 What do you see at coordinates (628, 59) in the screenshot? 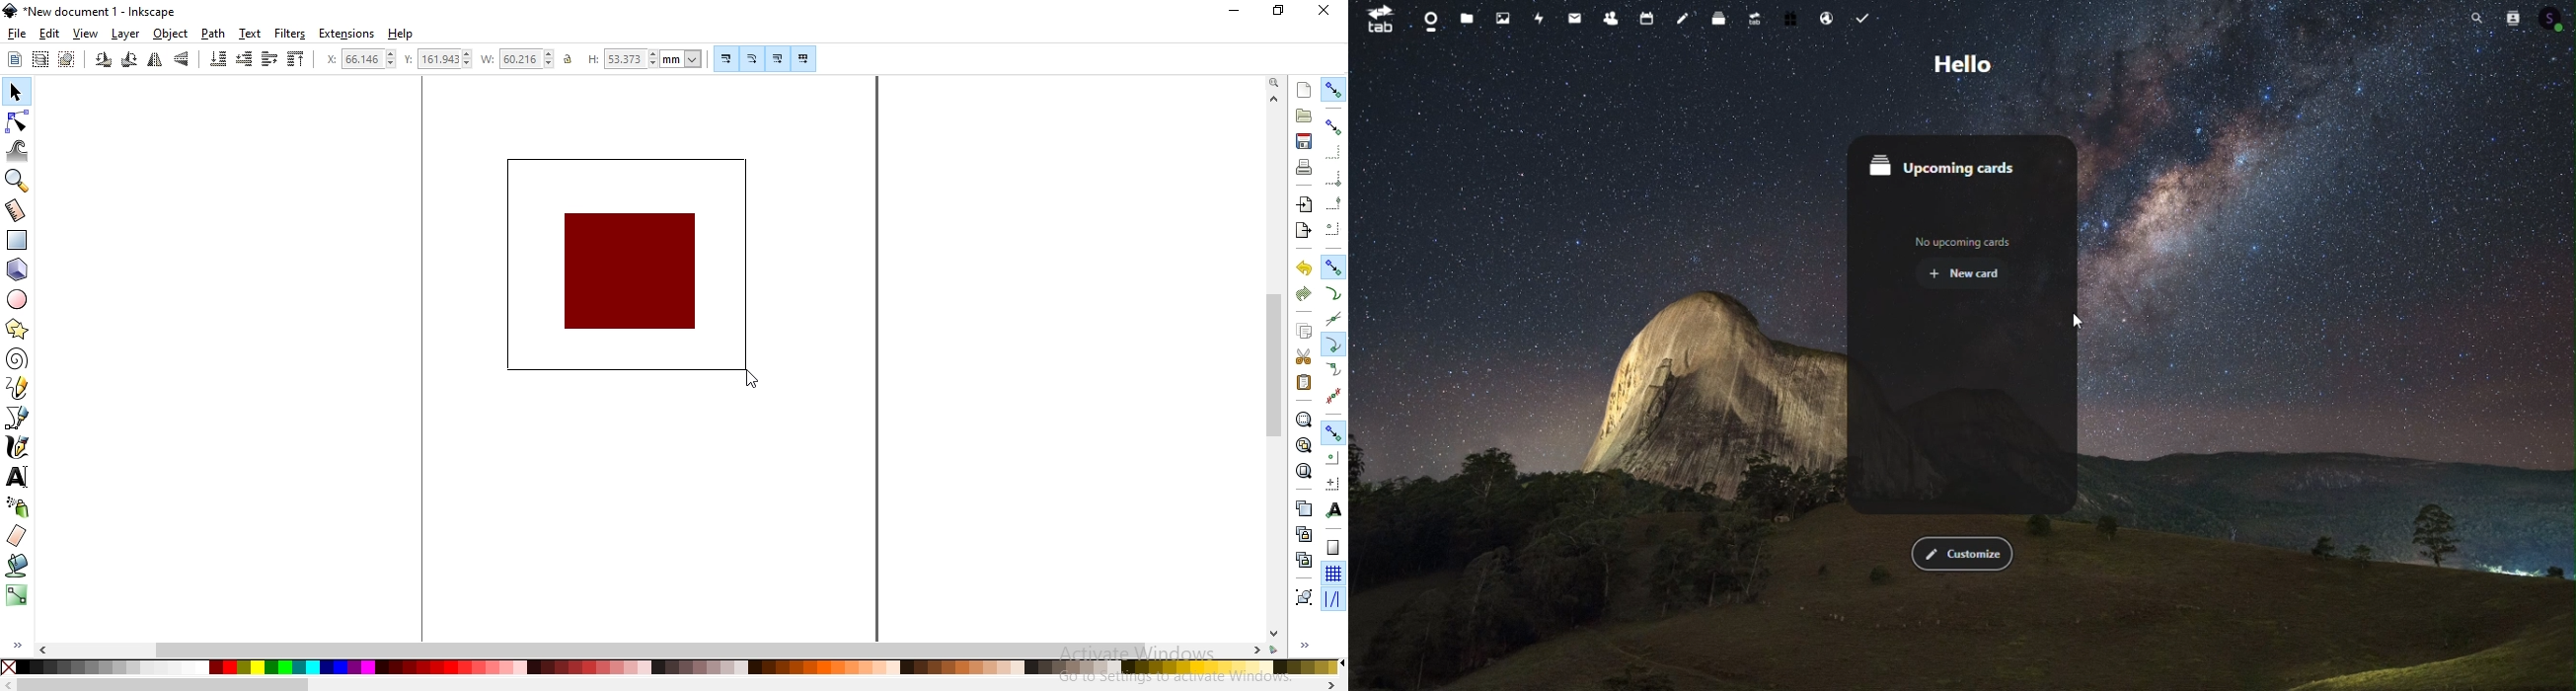
I see `53.373` at bounding box center [628, 59].